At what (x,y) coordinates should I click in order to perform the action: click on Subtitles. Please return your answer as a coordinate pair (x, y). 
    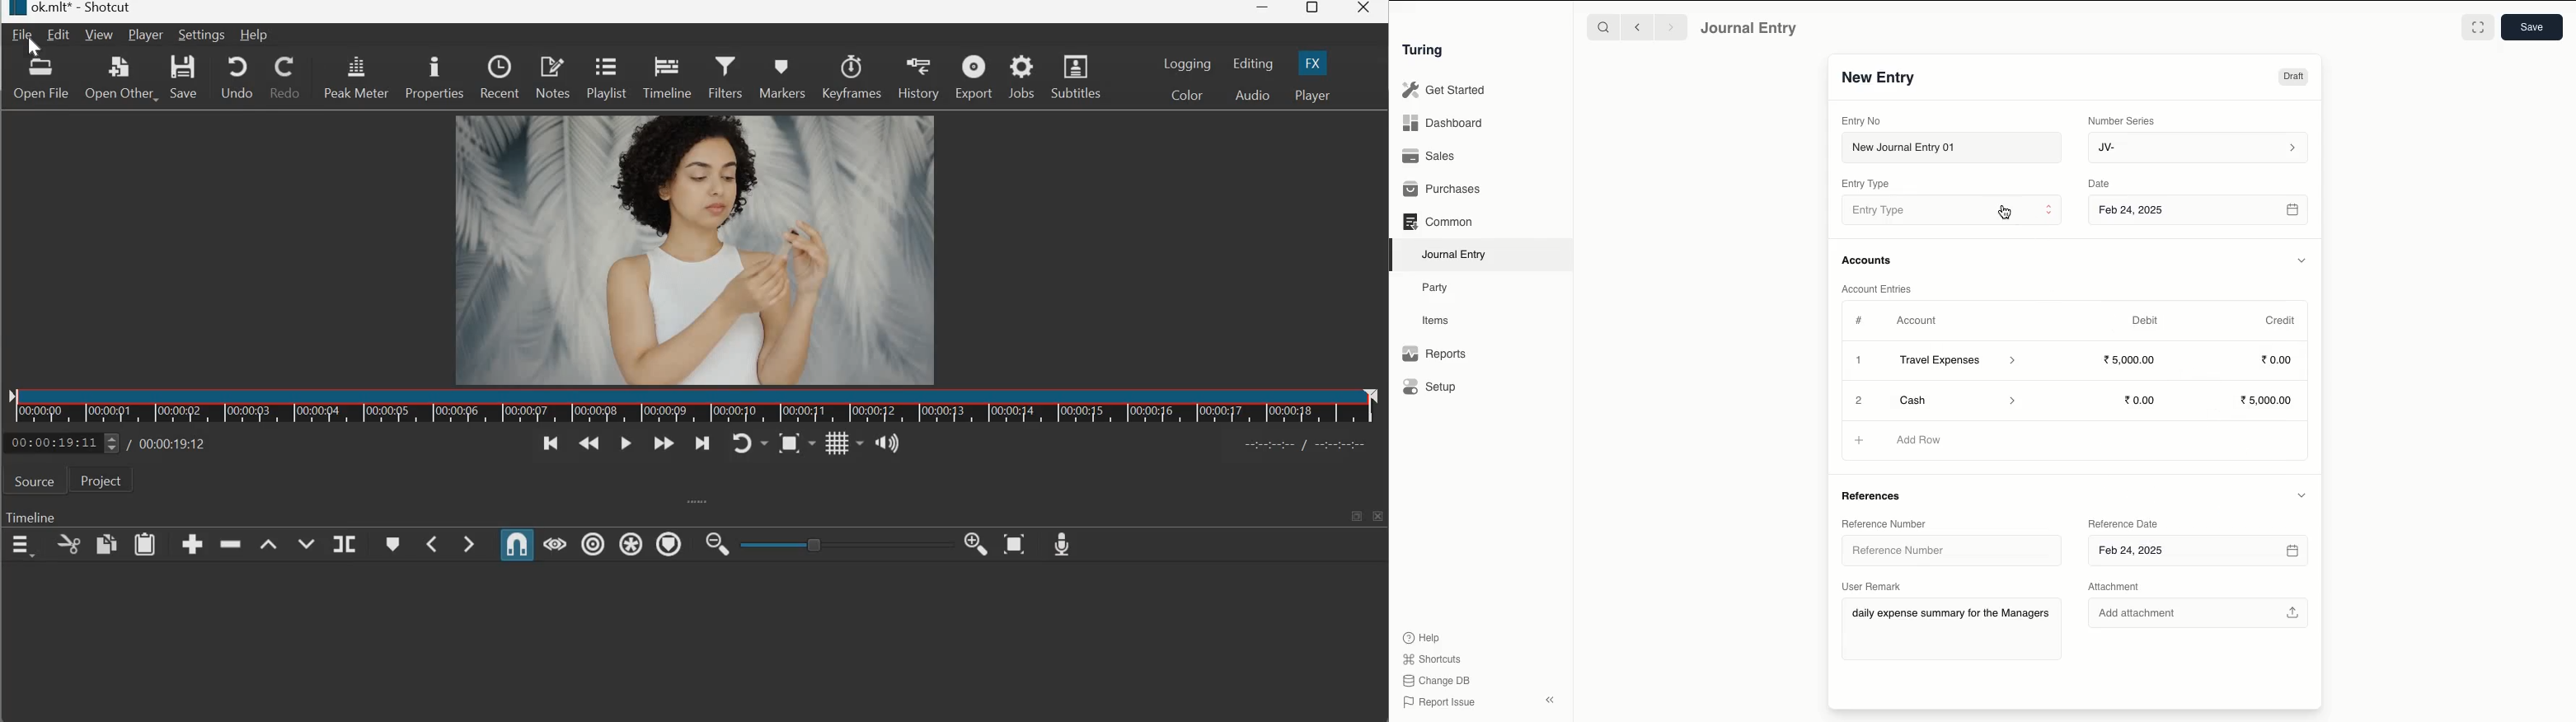
    Looking at the image, I should click on (1080, 75).